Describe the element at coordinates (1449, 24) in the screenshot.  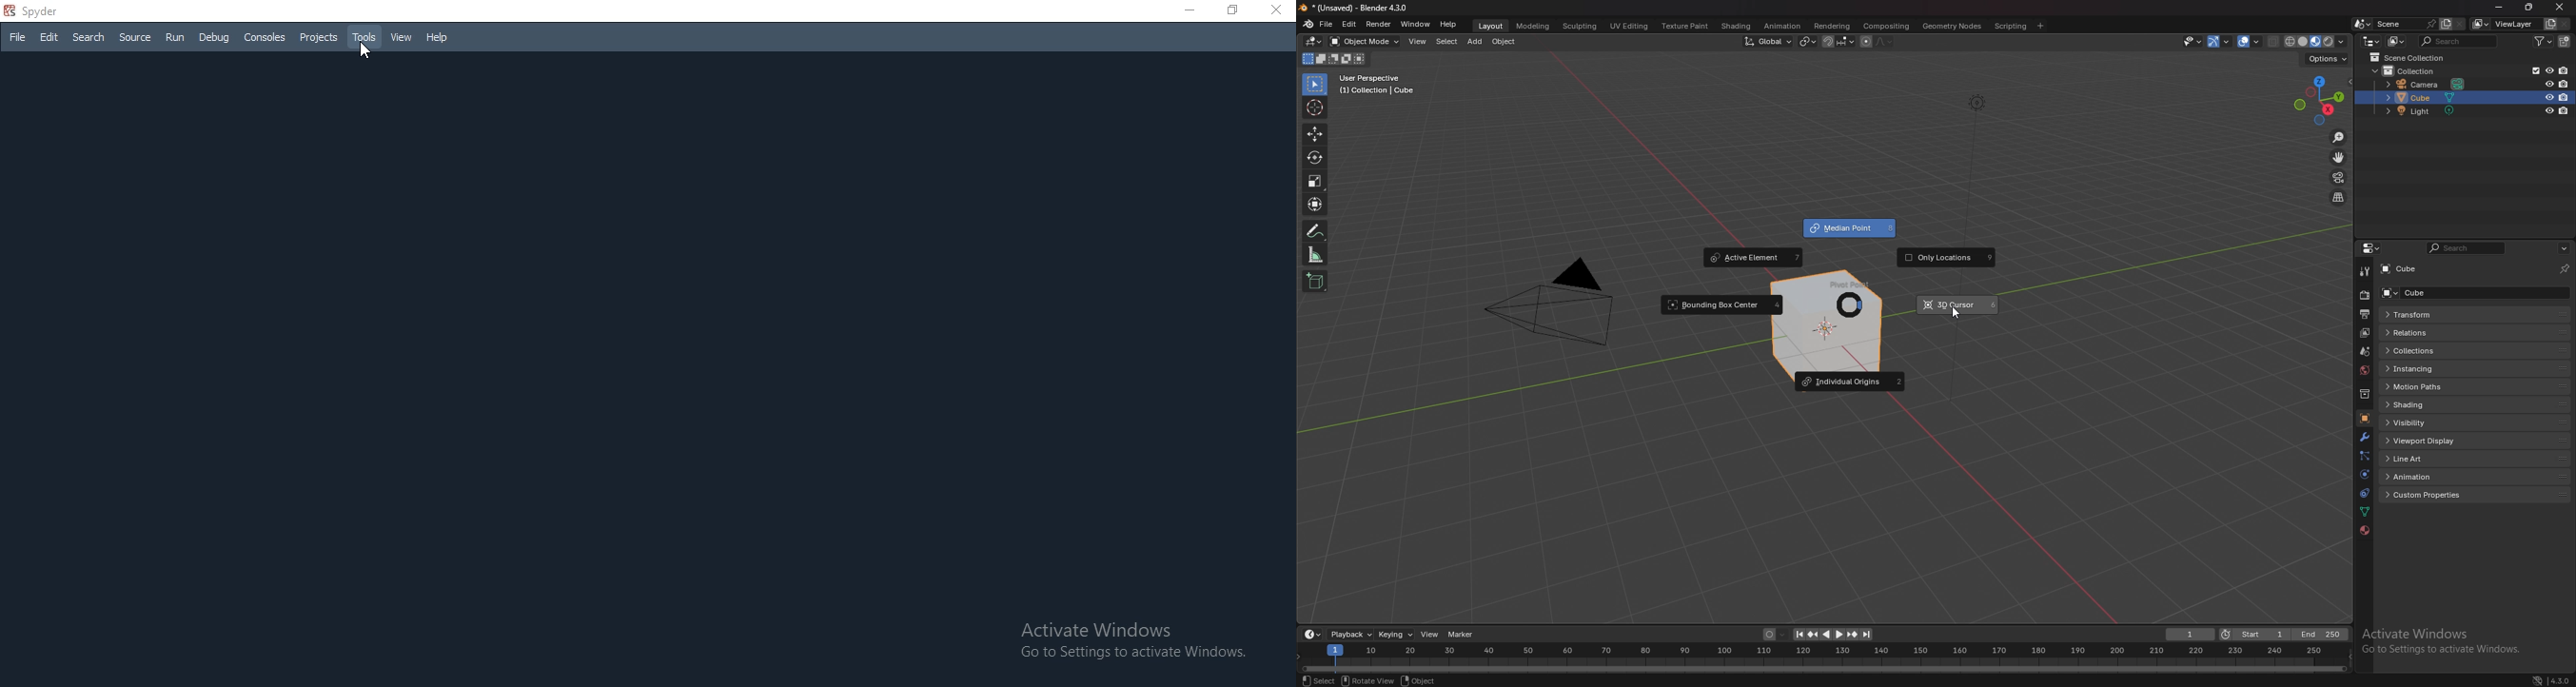
I see `help` at that location.